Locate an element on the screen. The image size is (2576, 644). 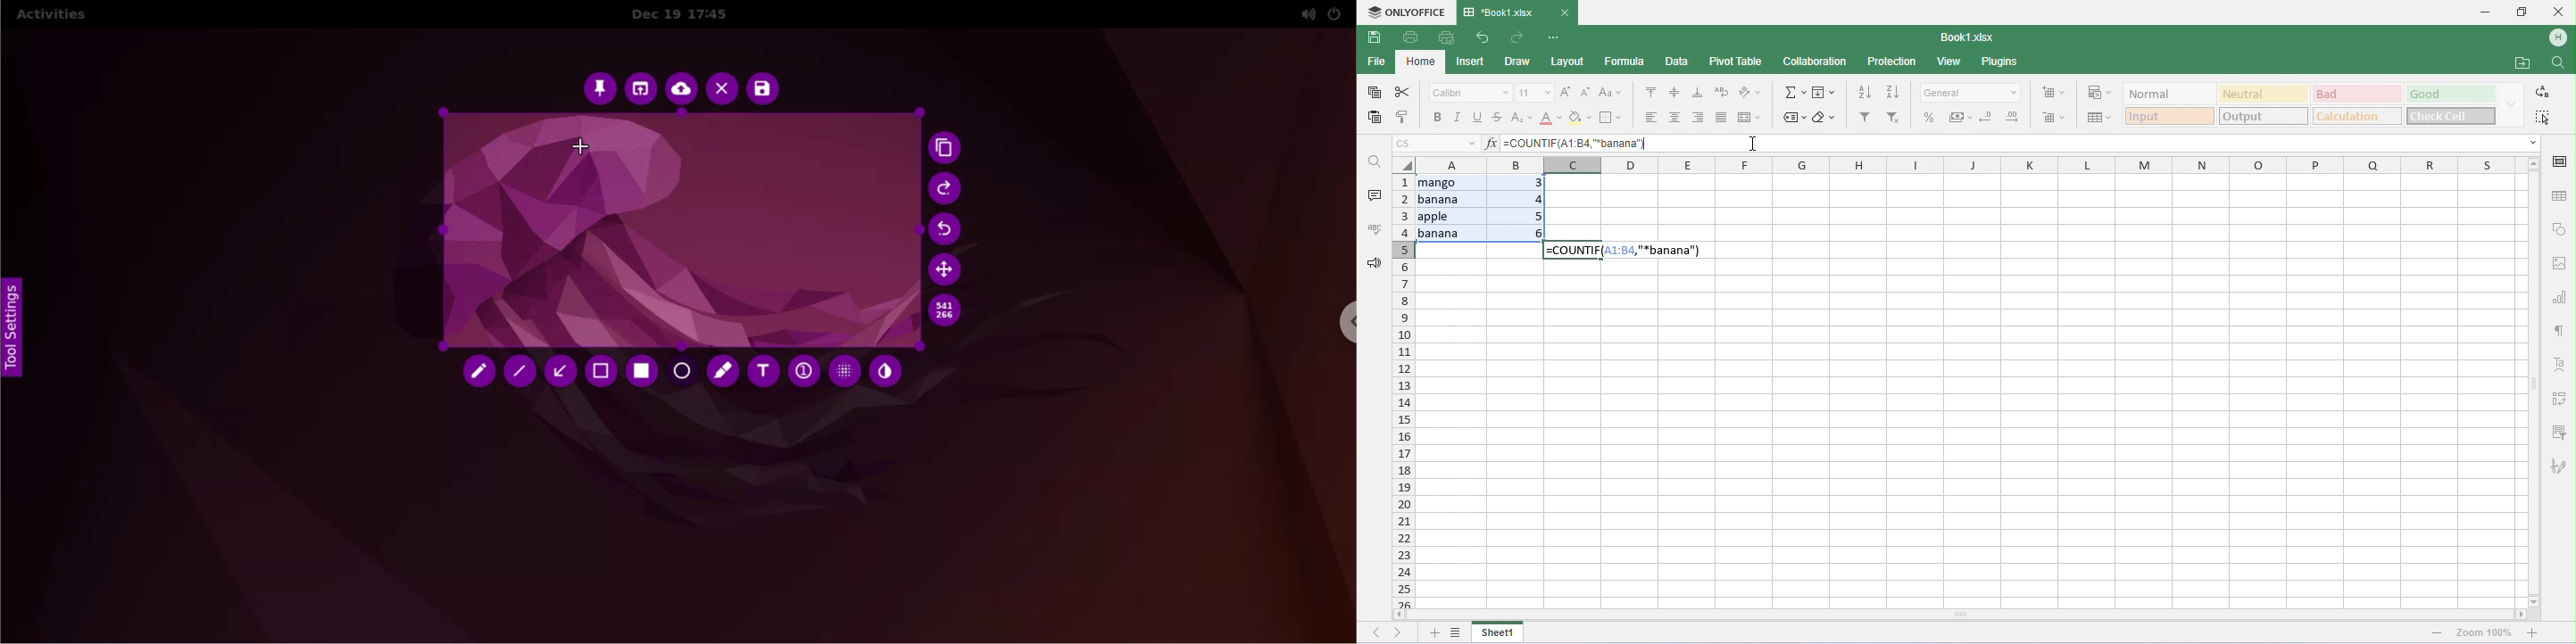
select all cells is located at coordinates (1403, 164).